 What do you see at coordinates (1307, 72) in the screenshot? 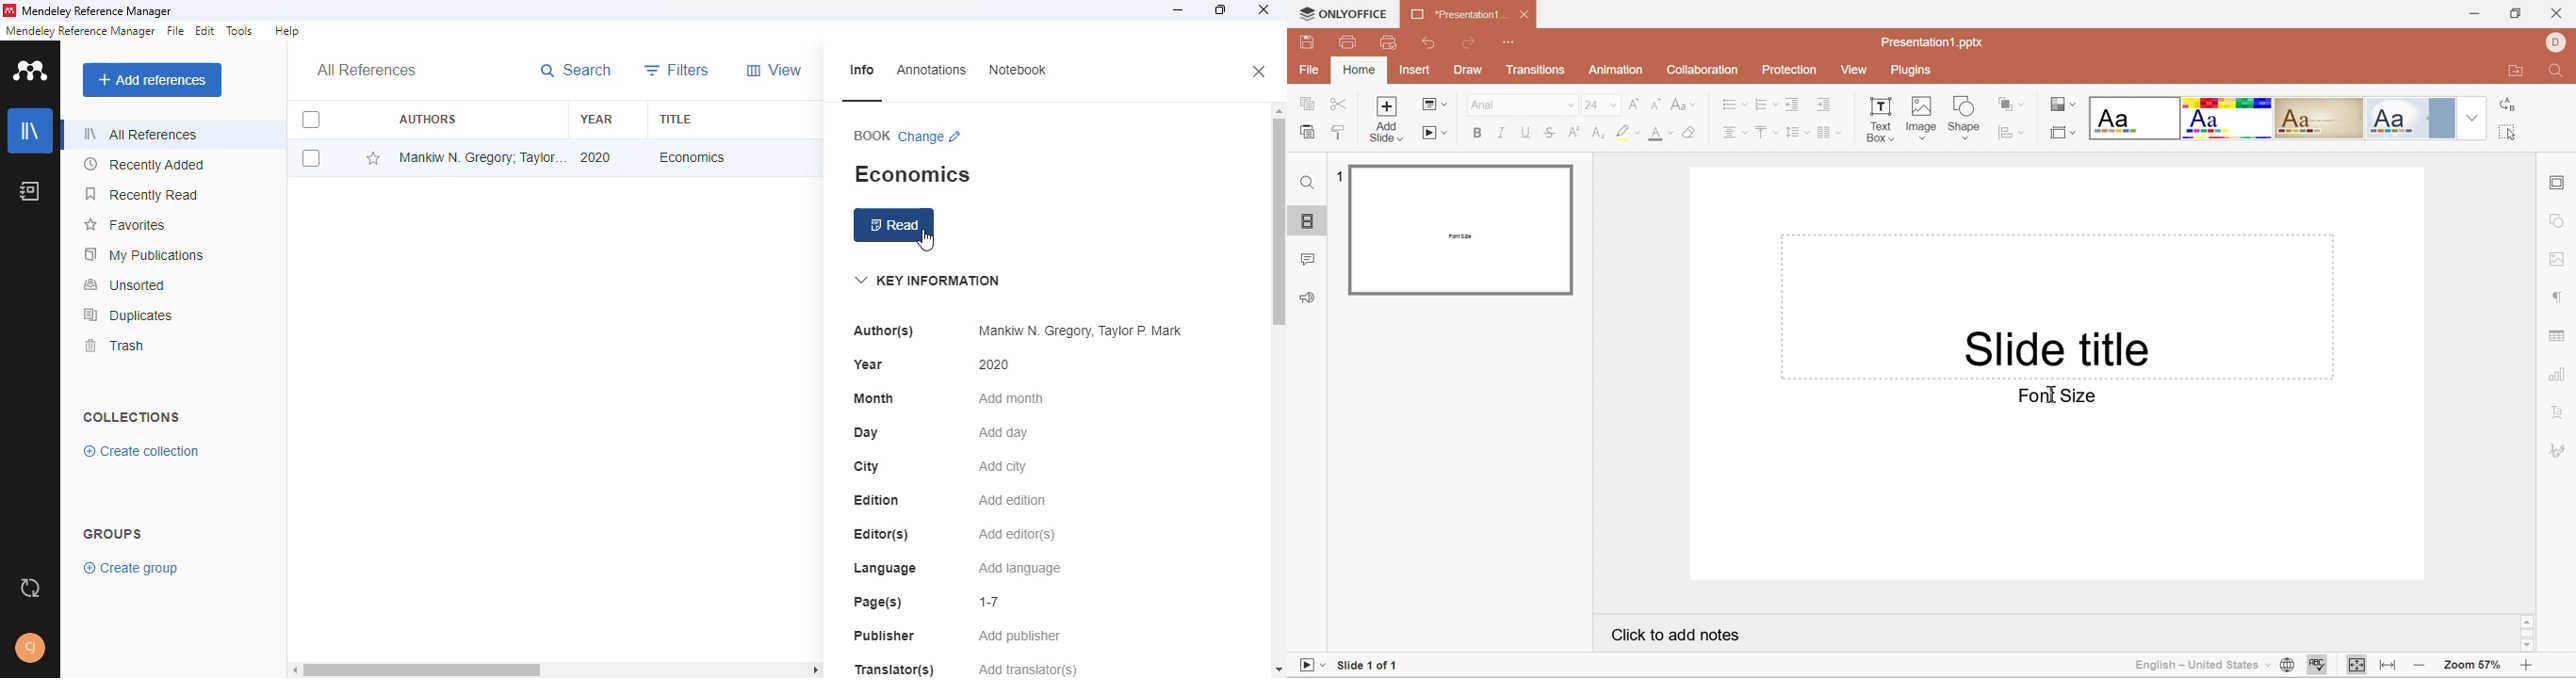
I see `File` at bounding box center [1307, 72].